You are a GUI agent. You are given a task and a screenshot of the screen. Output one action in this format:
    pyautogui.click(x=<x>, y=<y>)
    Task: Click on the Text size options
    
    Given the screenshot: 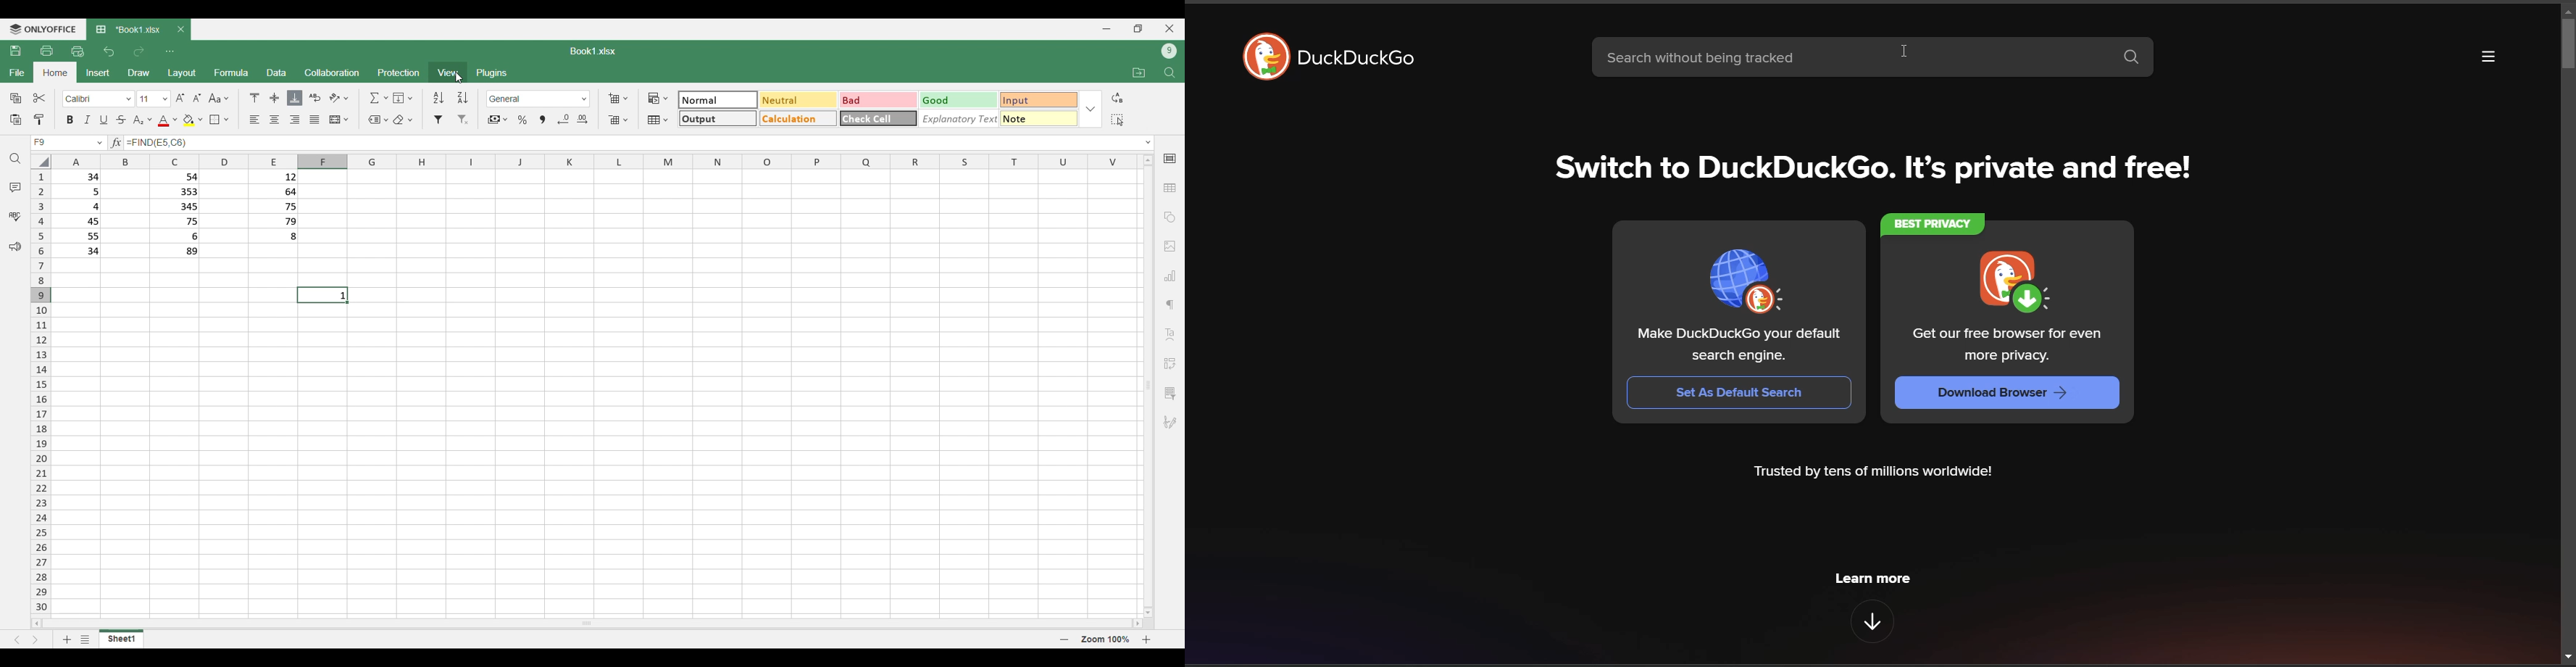 What is the action you would take?
    pyautogui.click(x=164, y=99)
    